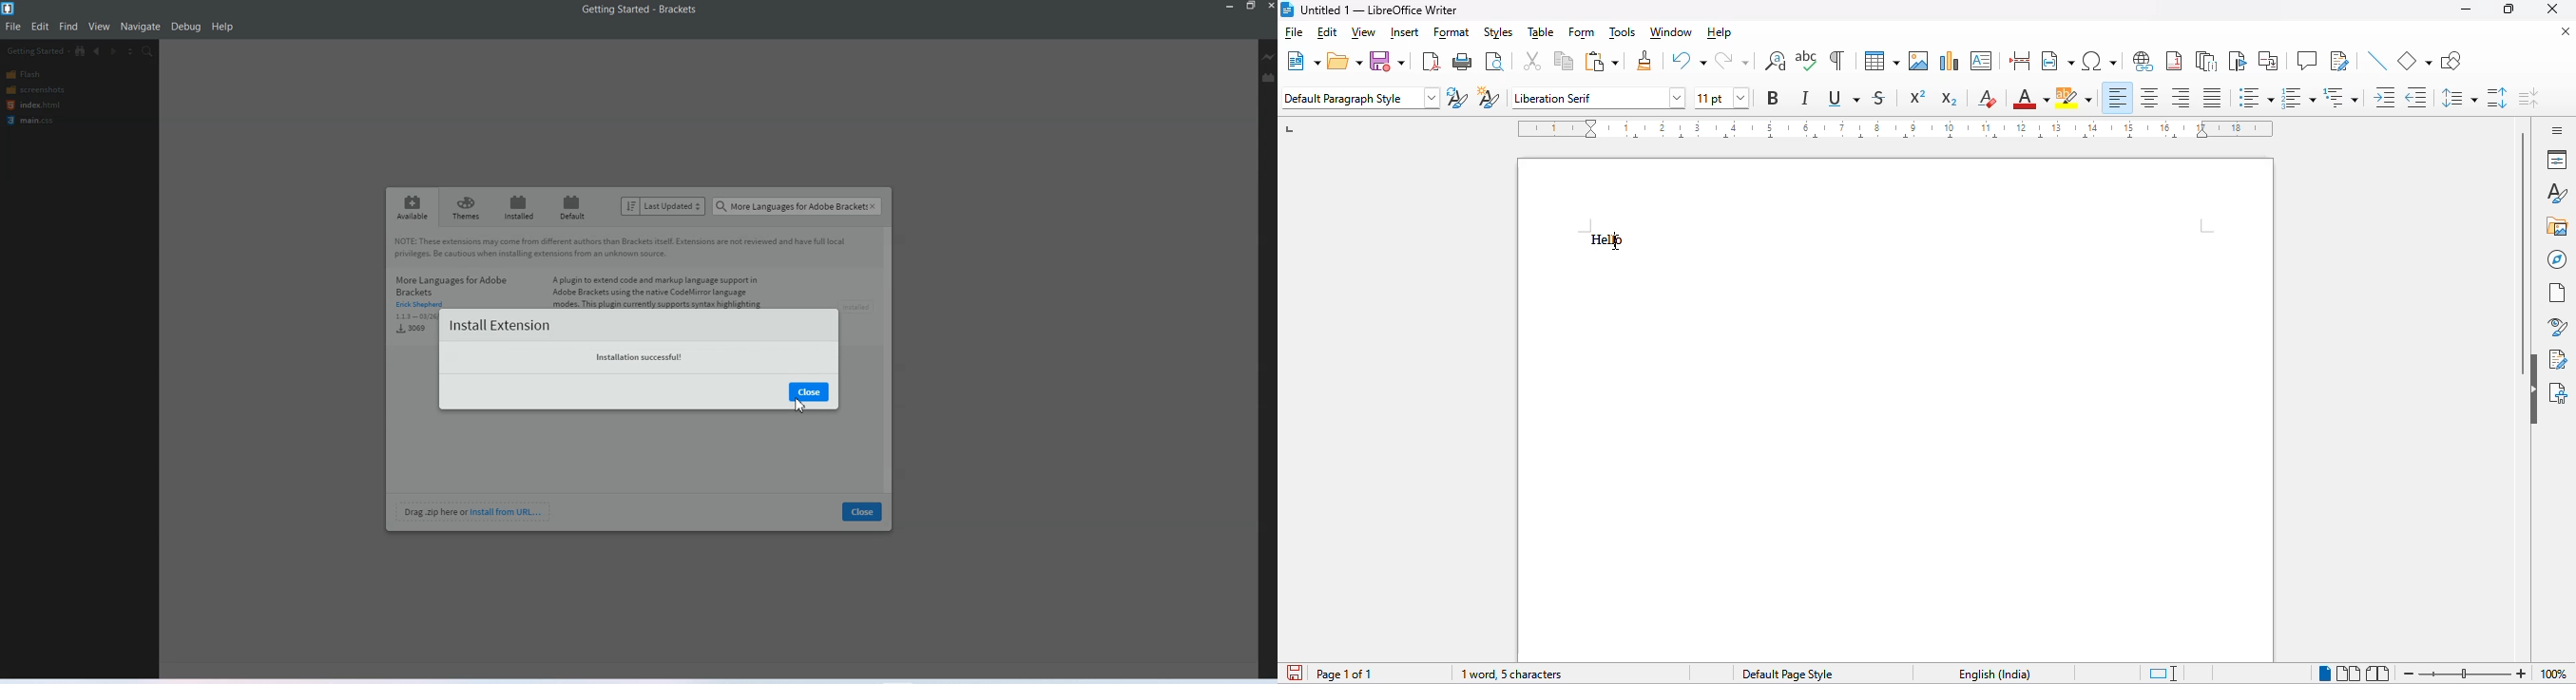 The width and height of the screenshot is (2576, 700). I want to click on Main css, so click(47, 122).